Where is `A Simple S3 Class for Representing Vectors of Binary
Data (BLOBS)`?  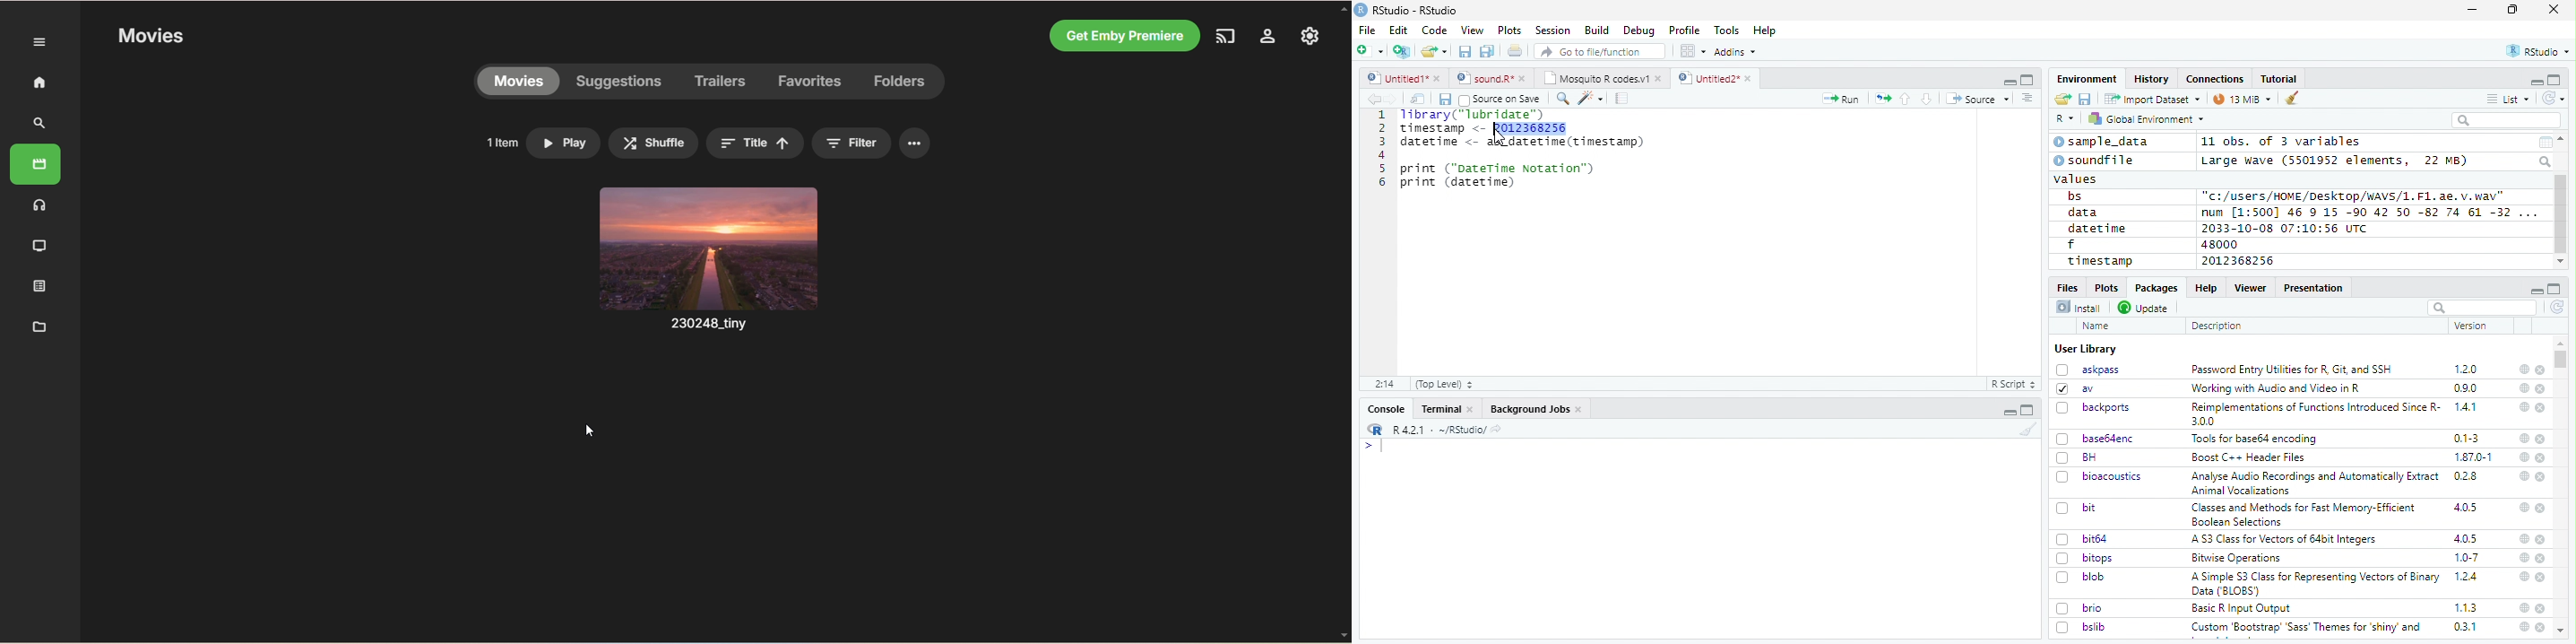
A Simple S3 Class for Representing Vectors of Binary
Data (BLOBS) is located at coordinates (2317, 583).